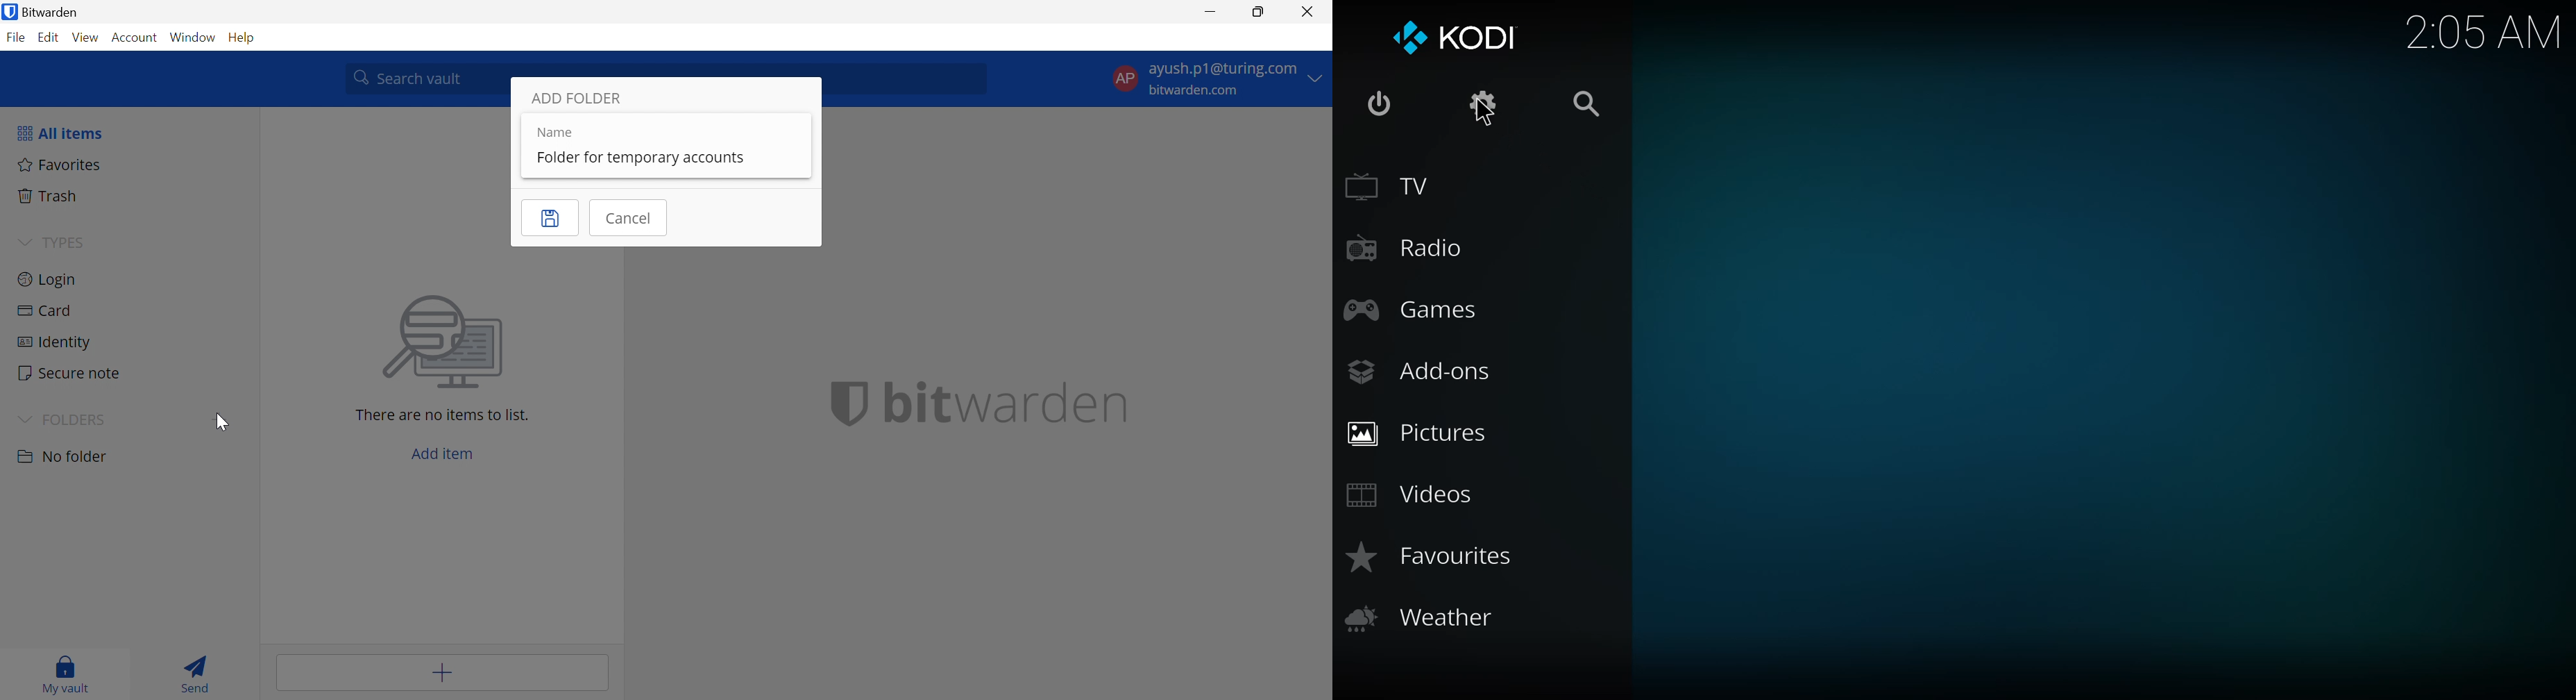  What do you see at coordinates (26, 419) in the screenshot?
I see `Drop Down` at bounding box center [26, 419].